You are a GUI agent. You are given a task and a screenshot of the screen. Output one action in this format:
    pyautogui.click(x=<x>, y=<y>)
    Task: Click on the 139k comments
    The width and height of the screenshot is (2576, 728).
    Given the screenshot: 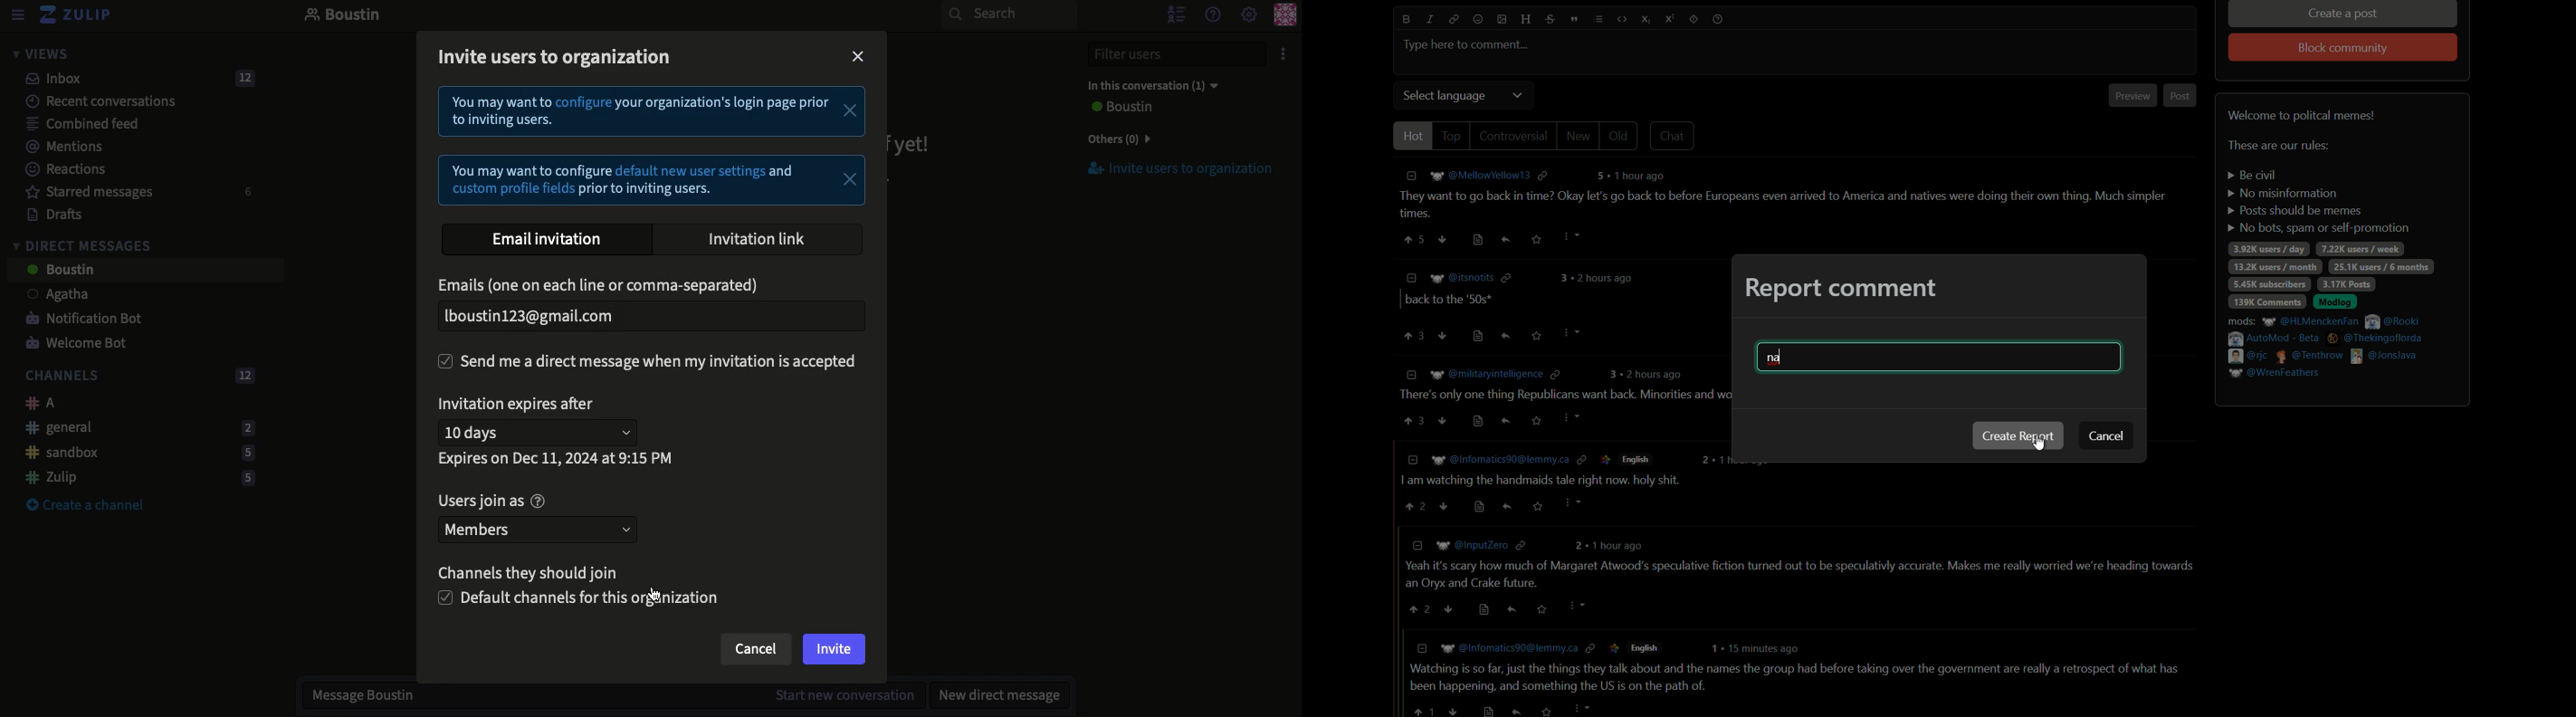 What is the action you would take?
    pyautogui.click(x=2267, y=301)
    